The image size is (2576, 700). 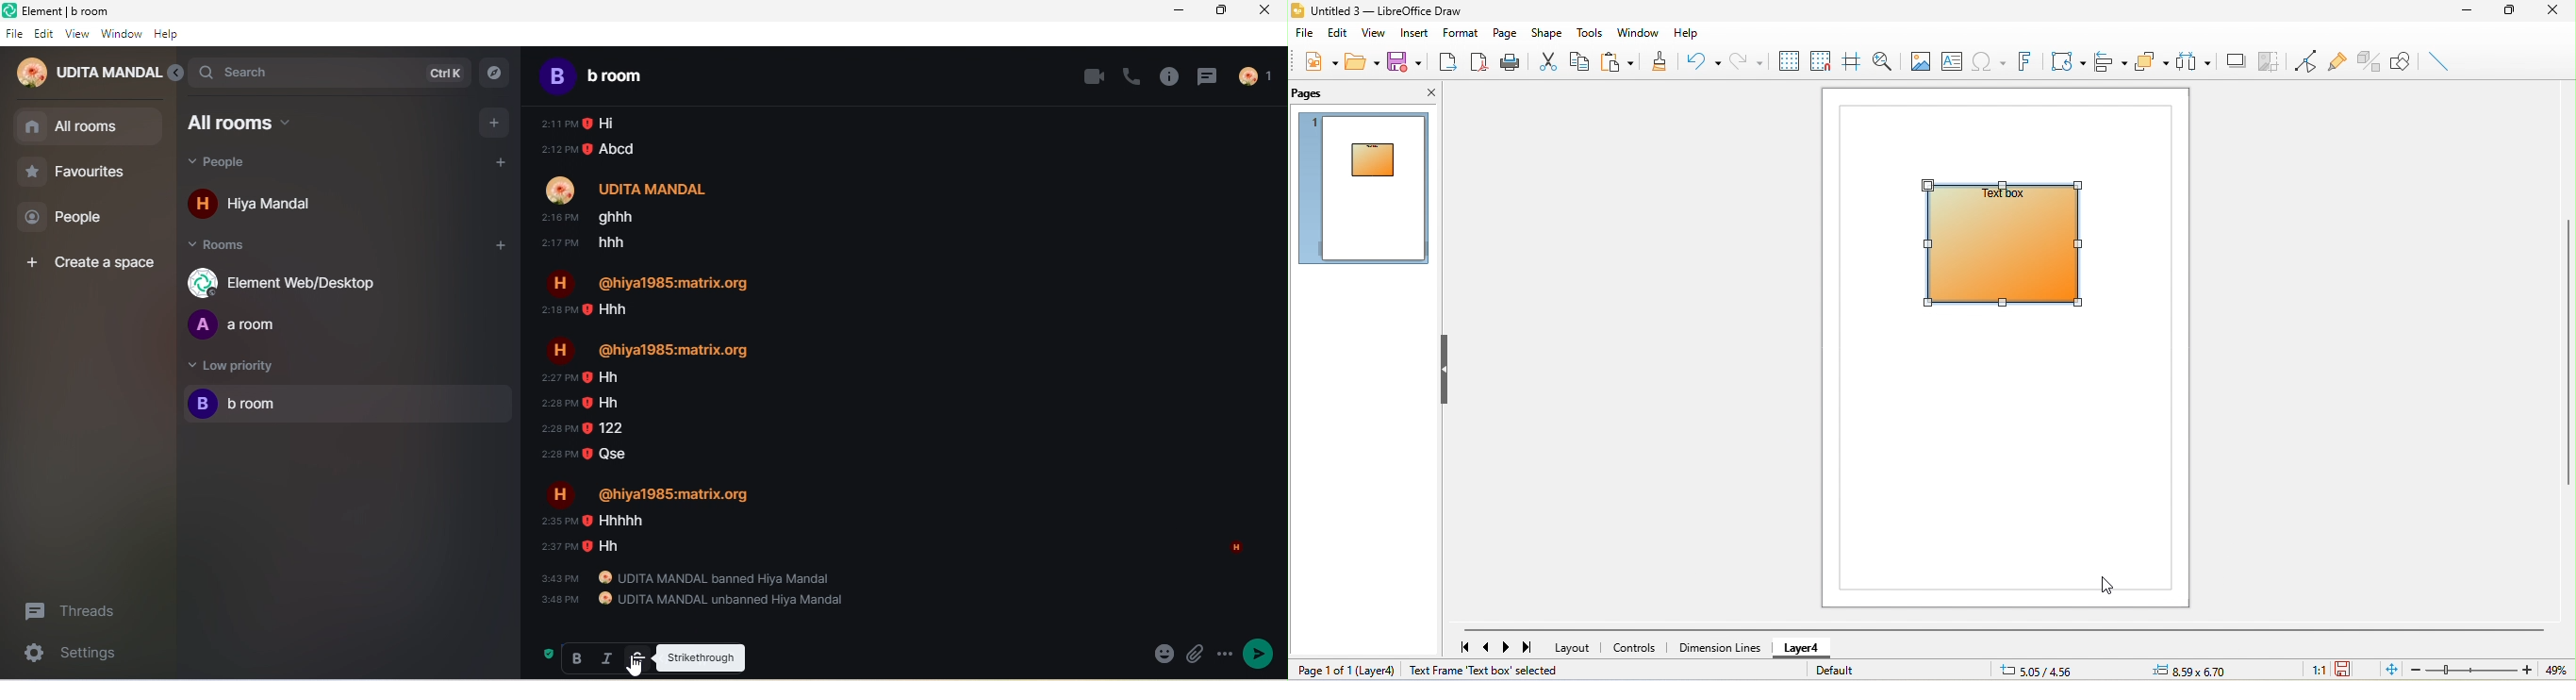 I want to click on maximize, so click(x=2510, y=10).